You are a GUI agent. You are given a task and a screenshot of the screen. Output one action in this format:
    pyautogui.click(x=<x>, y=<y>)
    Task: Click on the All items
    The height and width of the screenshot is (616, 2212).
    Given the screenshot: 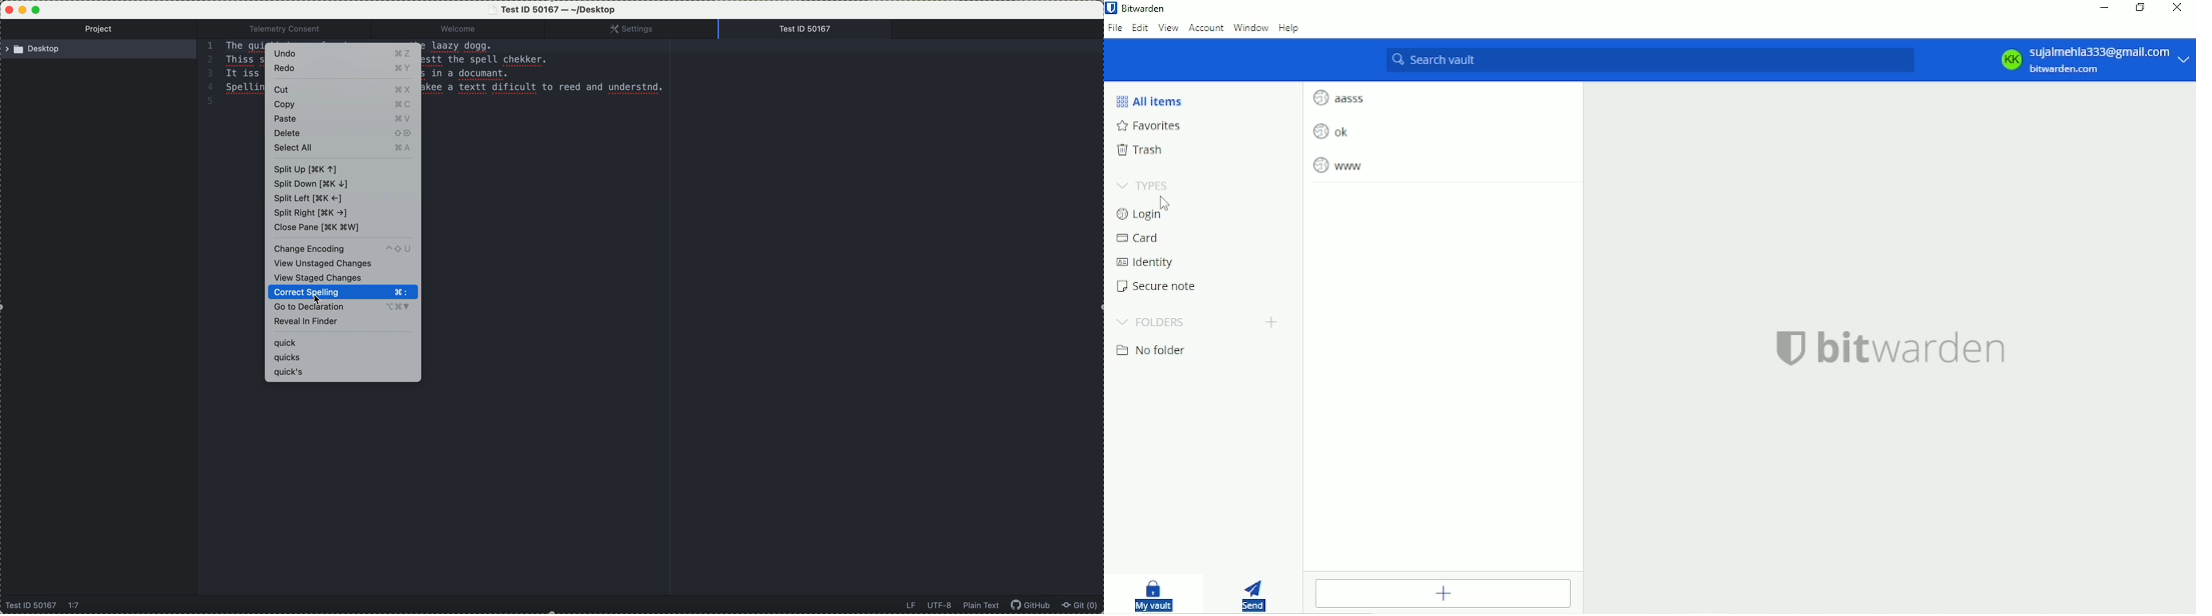 What is the action you would take?
    pyautogui.click(x=1152, y=101)
    